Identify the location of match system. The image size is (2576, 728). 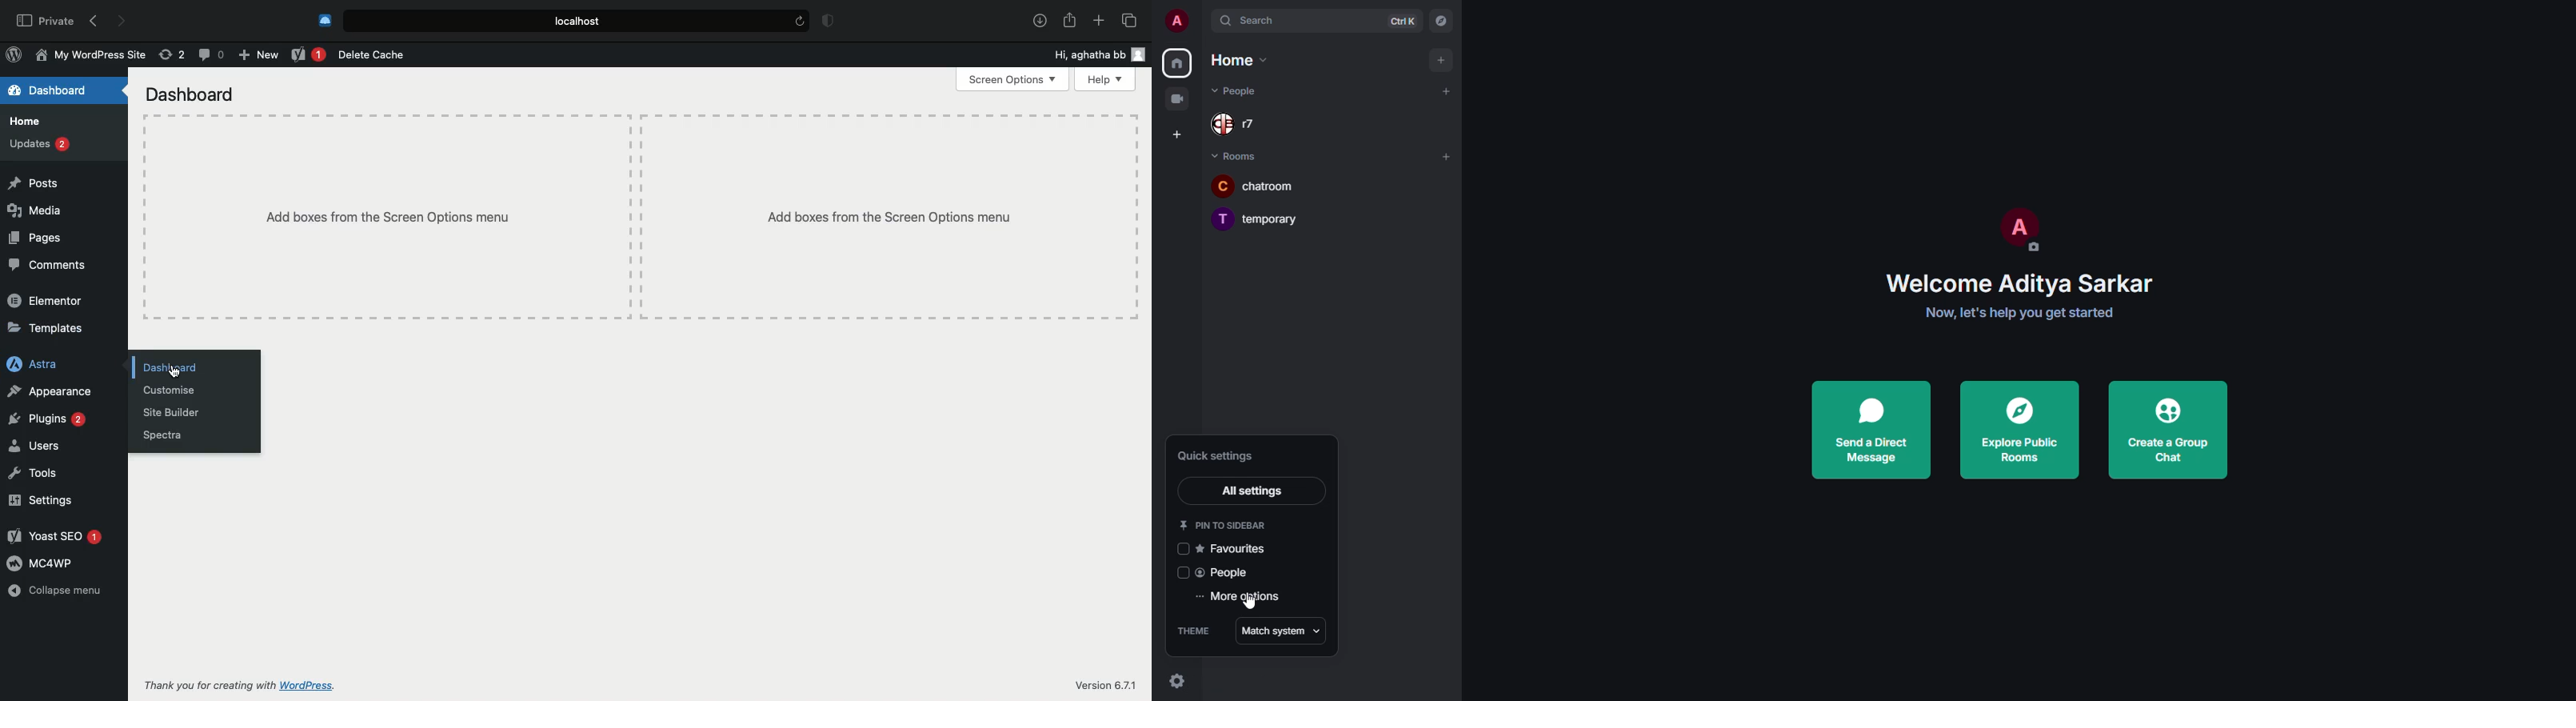
(1284, 631).